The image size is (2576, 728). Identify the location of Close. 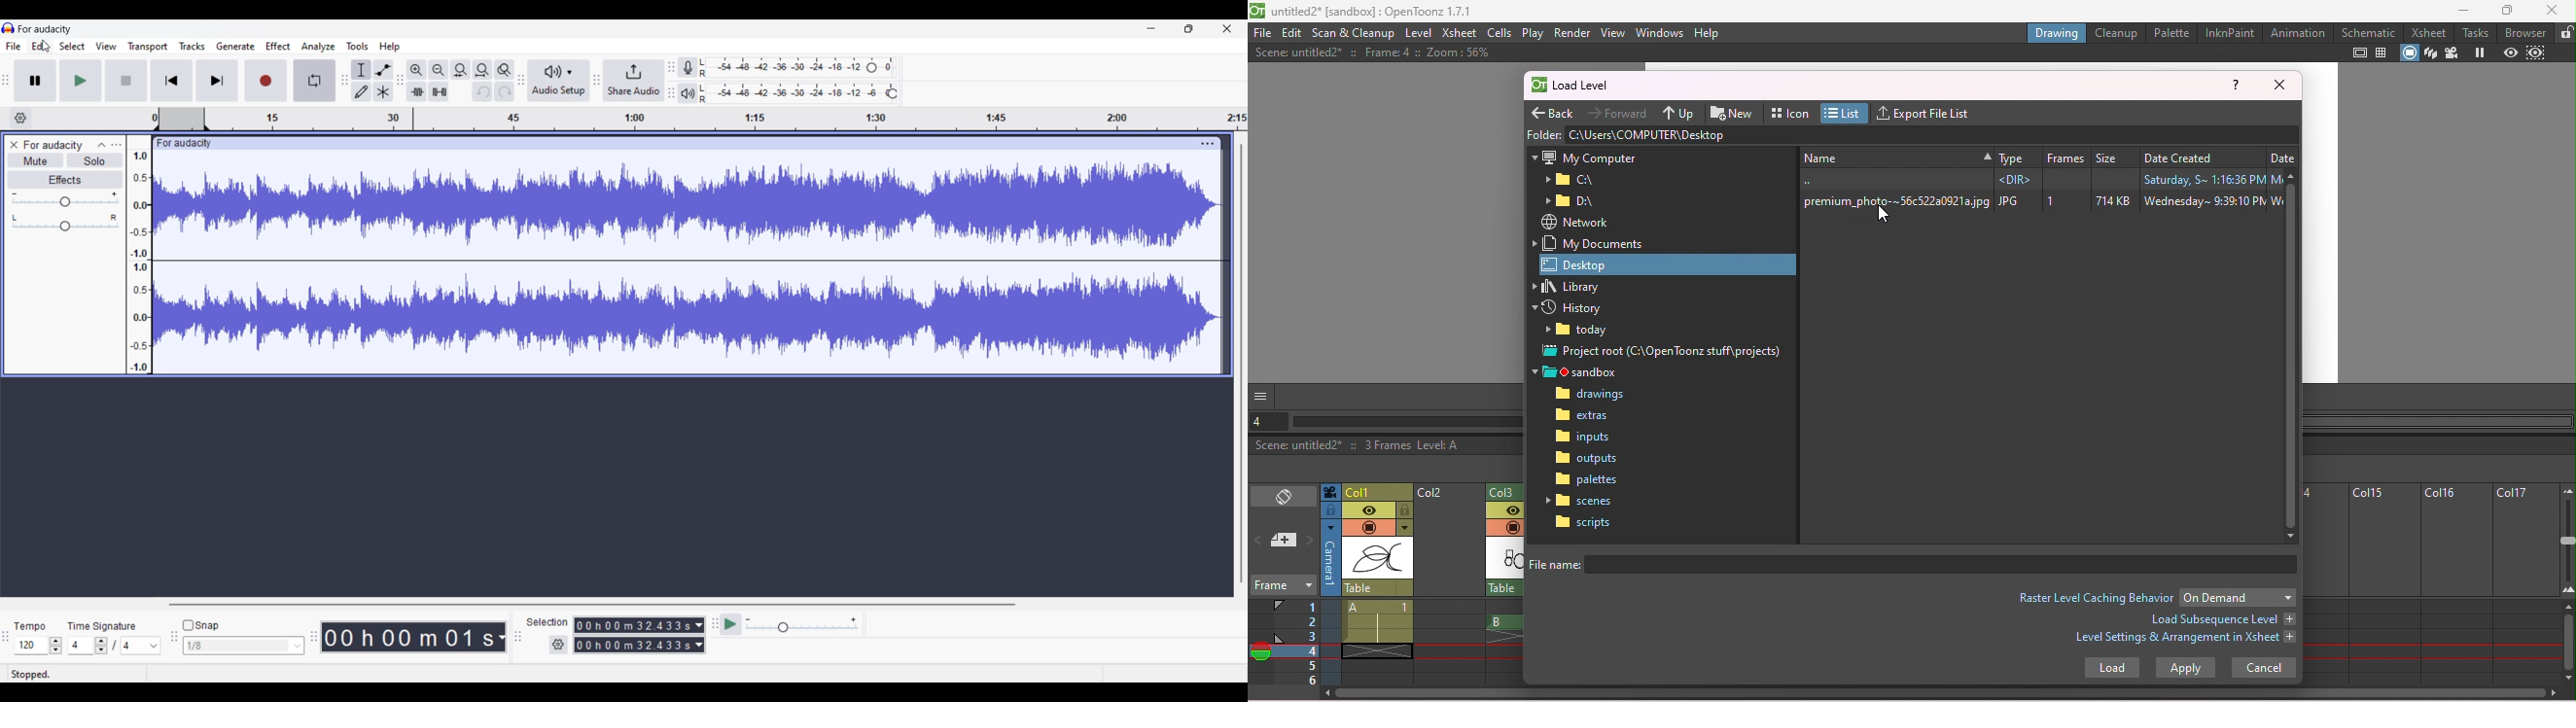
(2552, 10).